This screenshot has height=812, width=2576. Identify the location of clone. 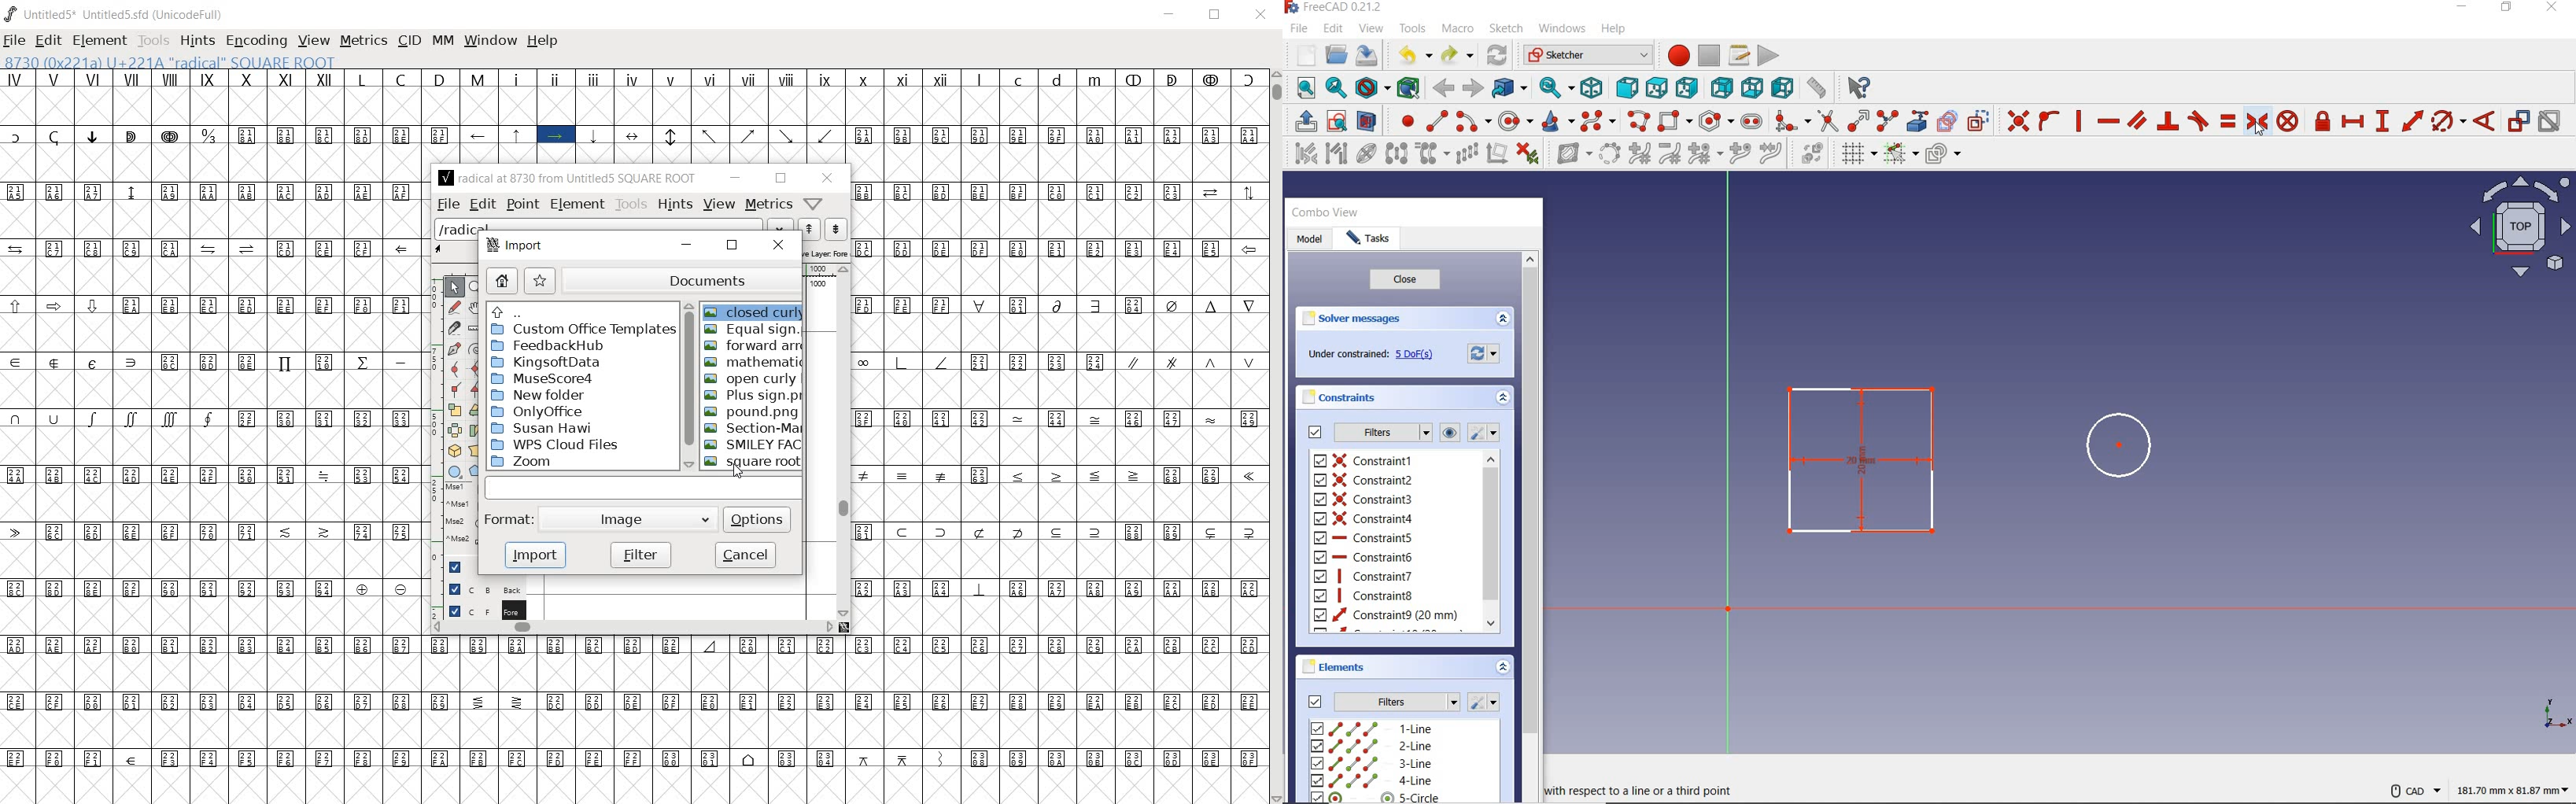
(1431, 155).